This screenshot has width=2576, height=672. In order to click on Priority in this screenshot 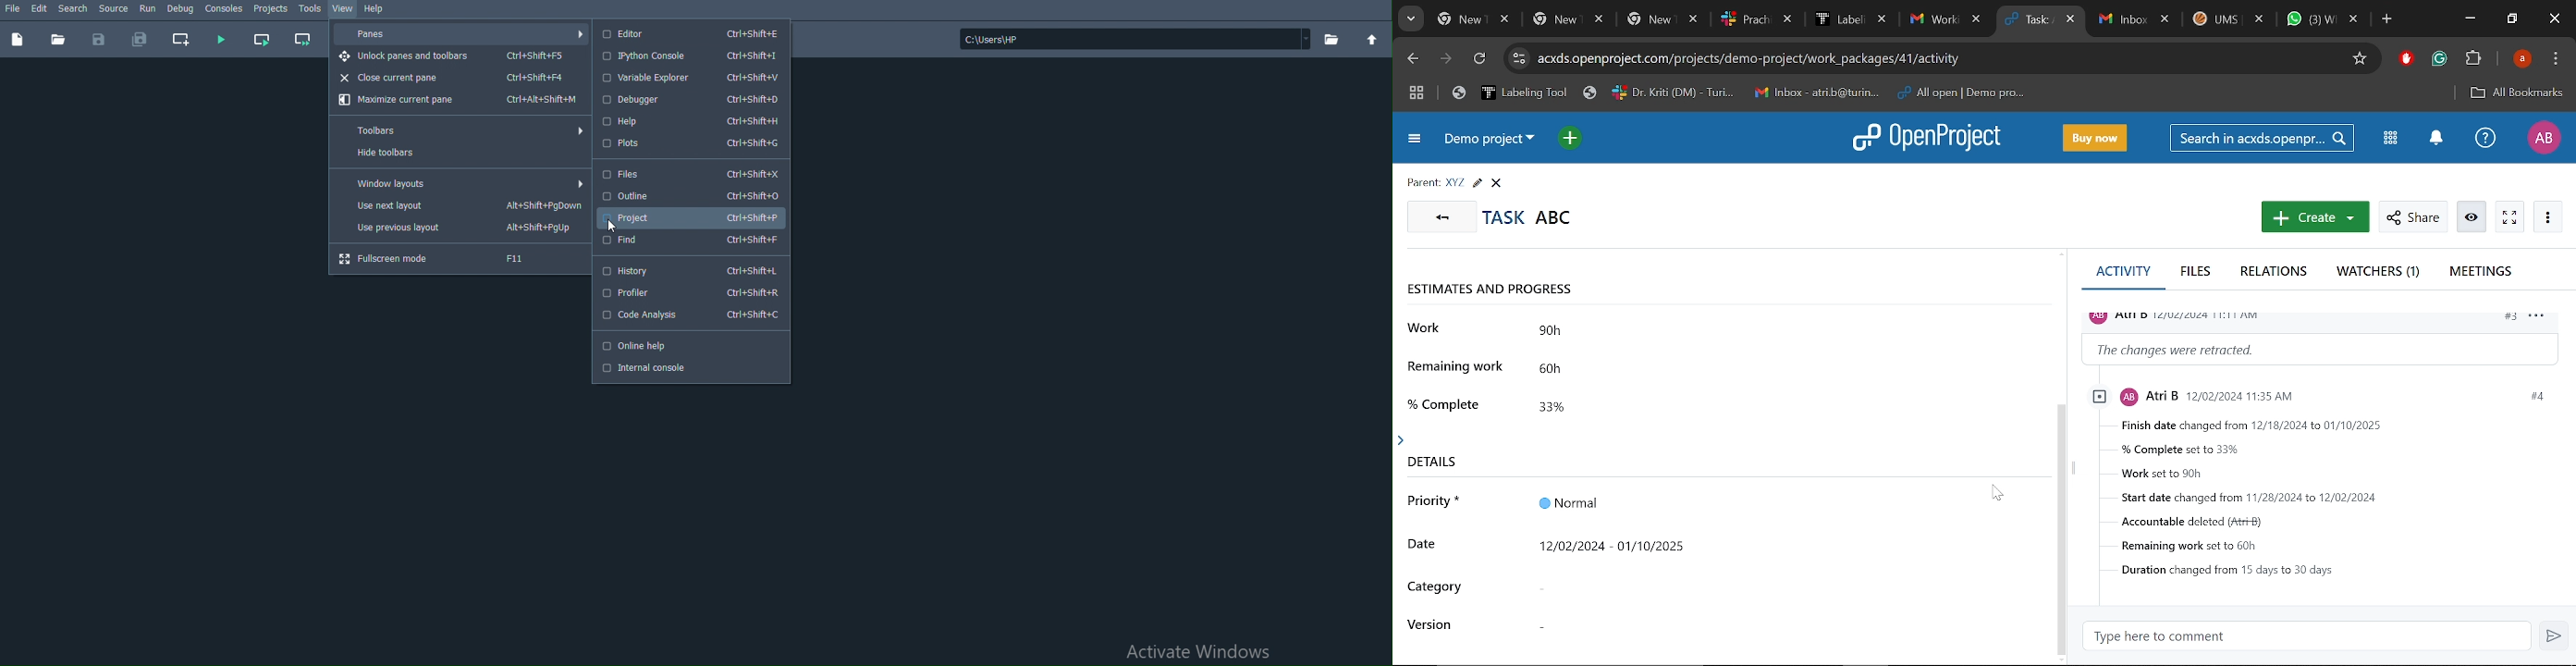, I will do `click(1784, 503)`.